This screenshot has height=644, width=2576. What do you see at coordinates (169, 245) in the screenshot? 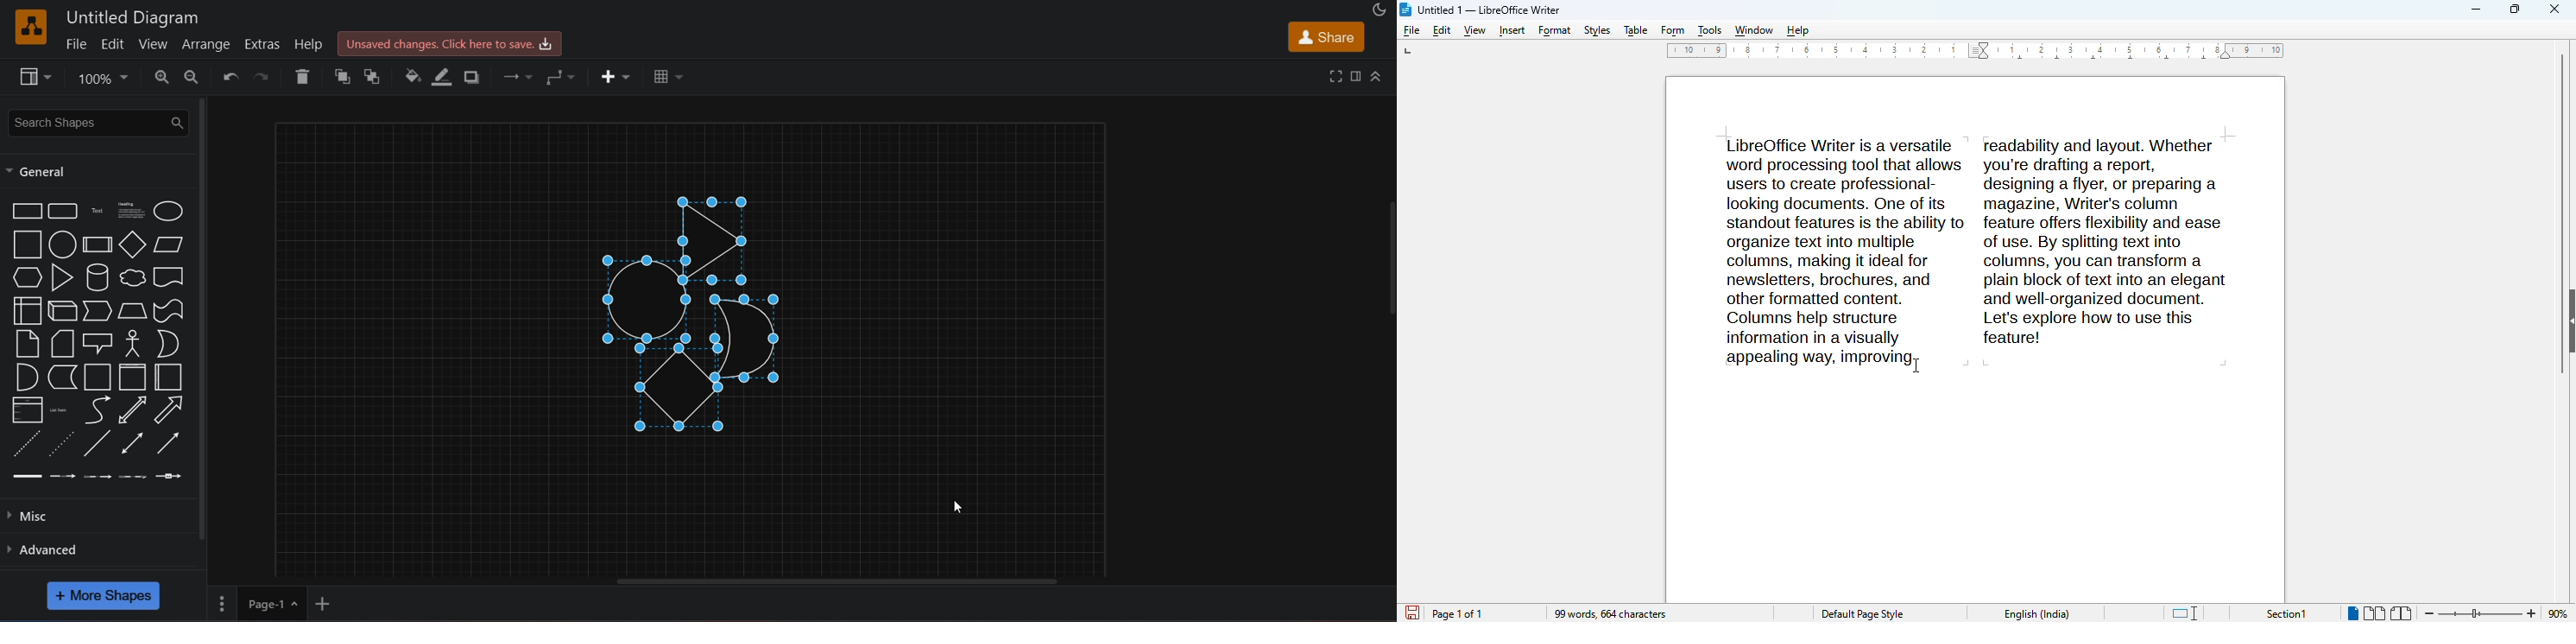
I see `parallelogram` at bounding box center [169, 245].